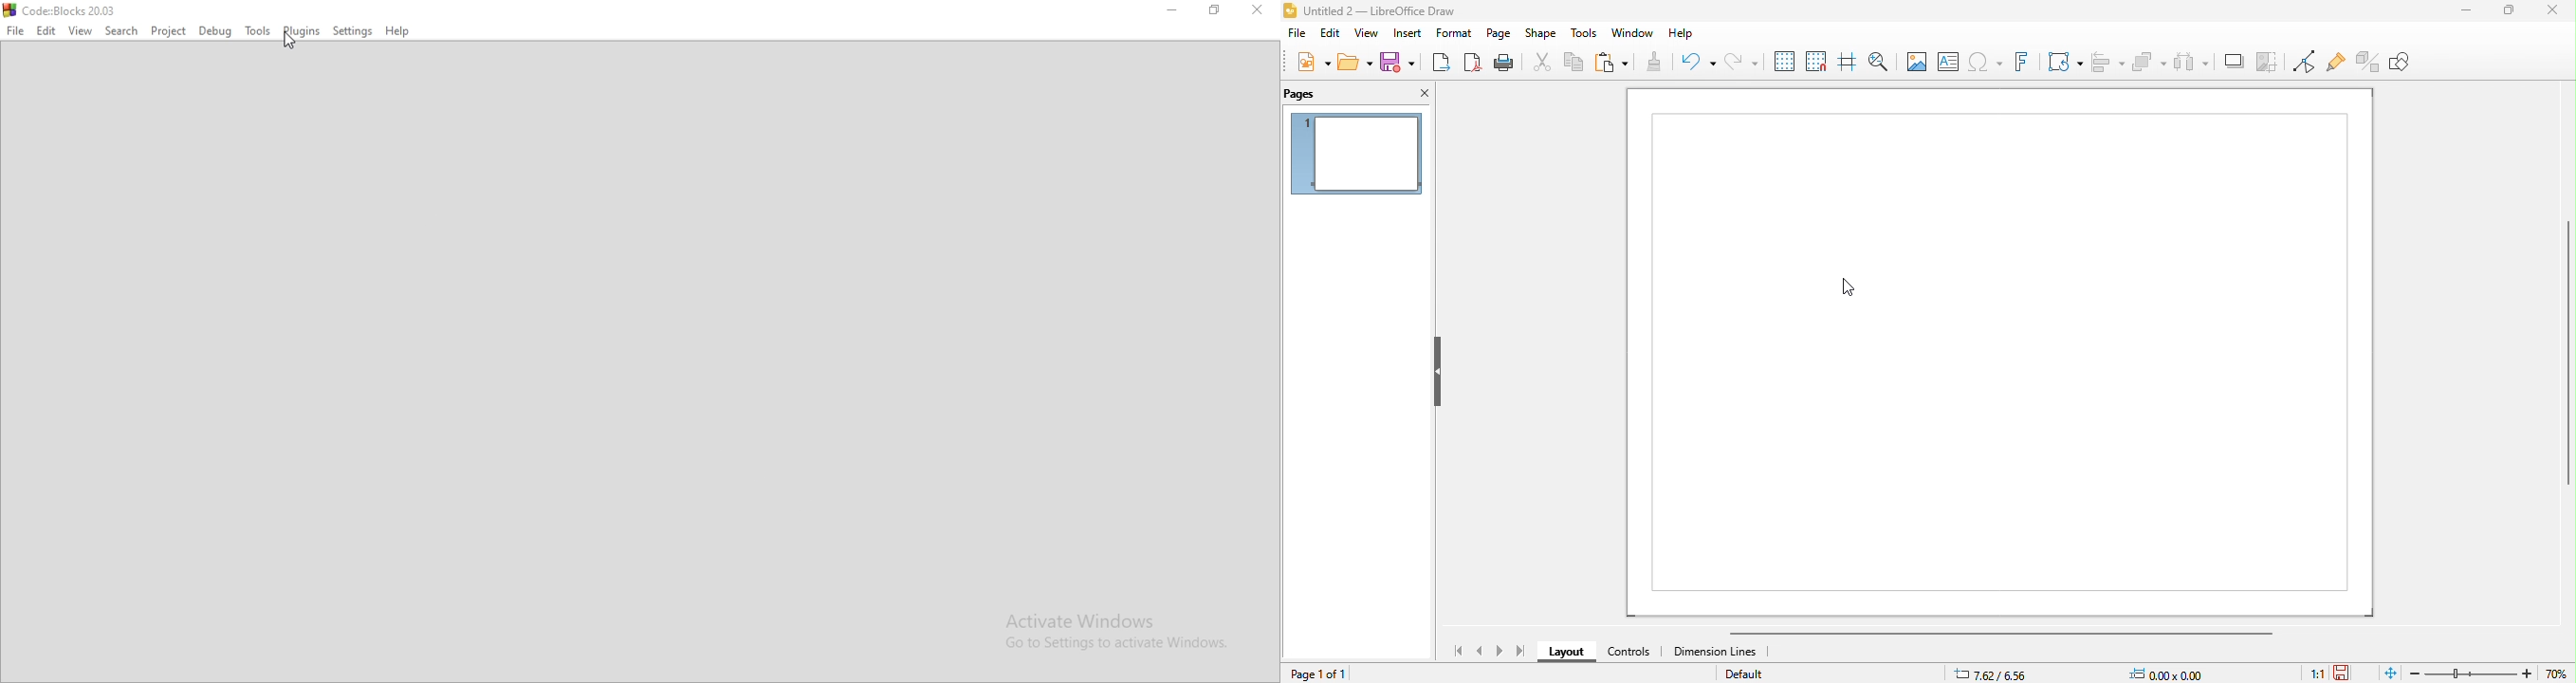 The height and width of the screenshot is (700, 2576). I want to click on shadow, so click(2234, 62).